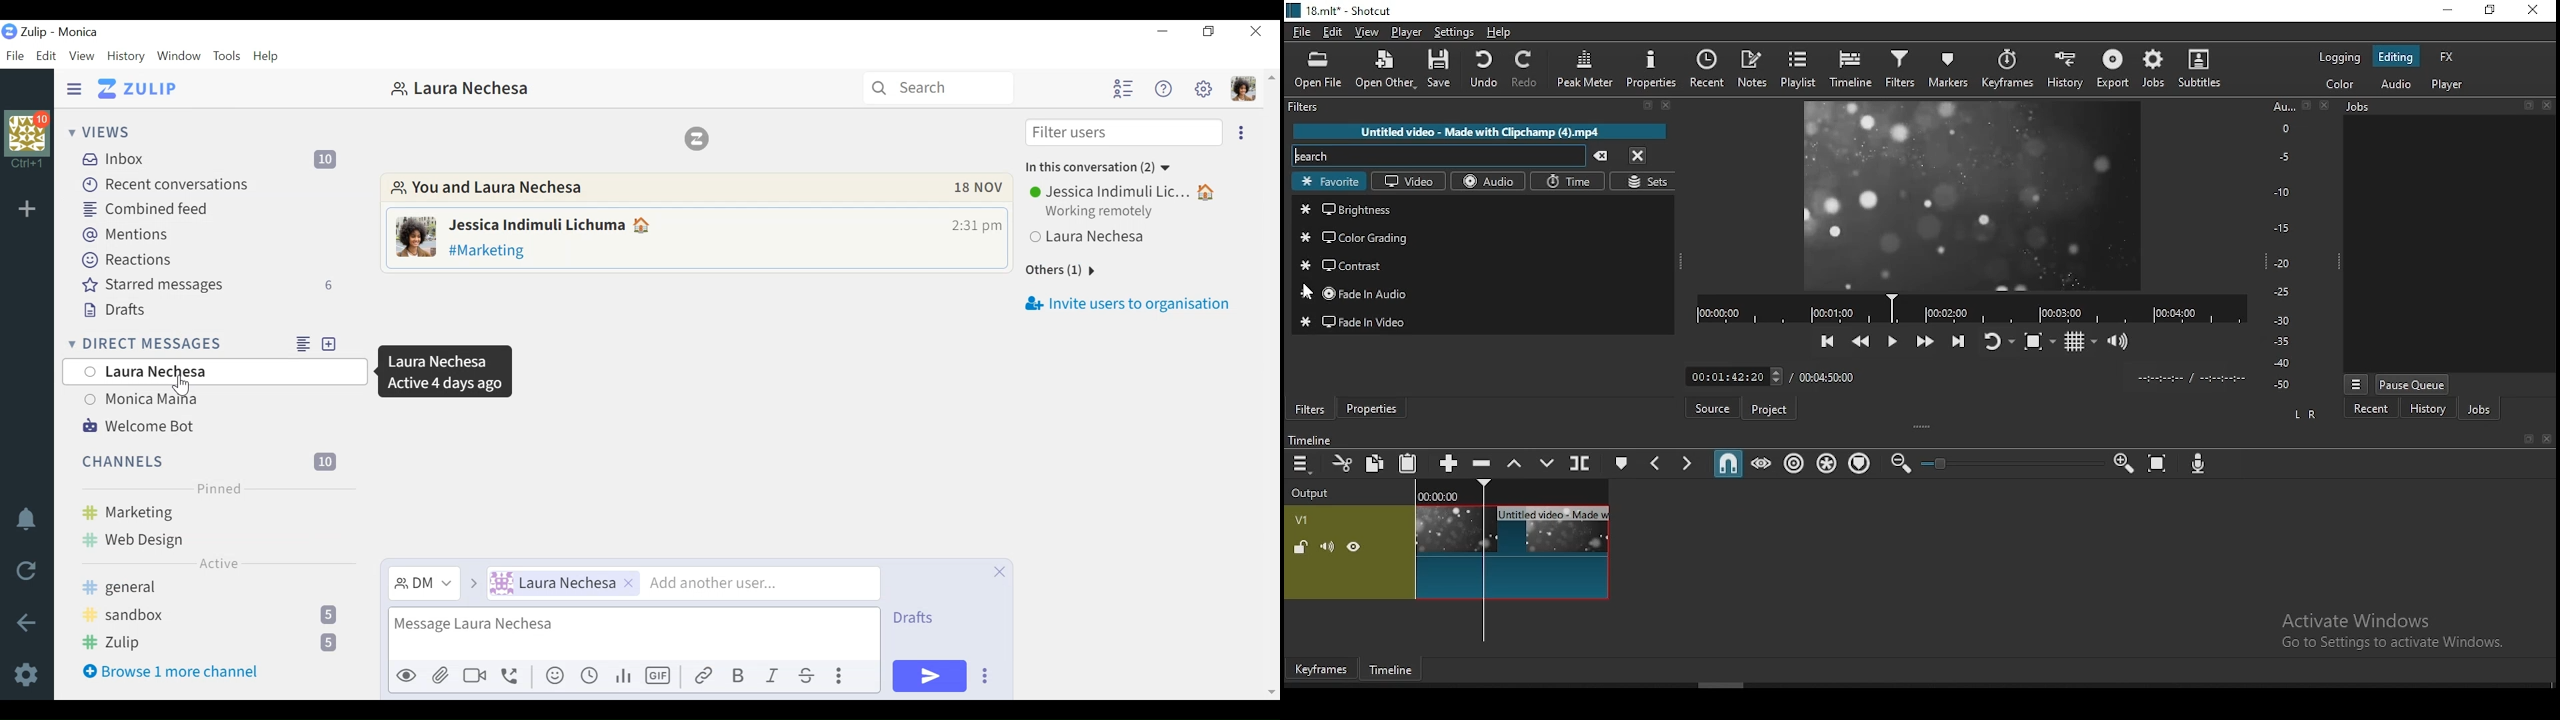 Image resolution: width=2576 pixels, height=728 pixels. Describe the element at coordinates (1799, 68) in the screenshot. I see `playlist` at that location.